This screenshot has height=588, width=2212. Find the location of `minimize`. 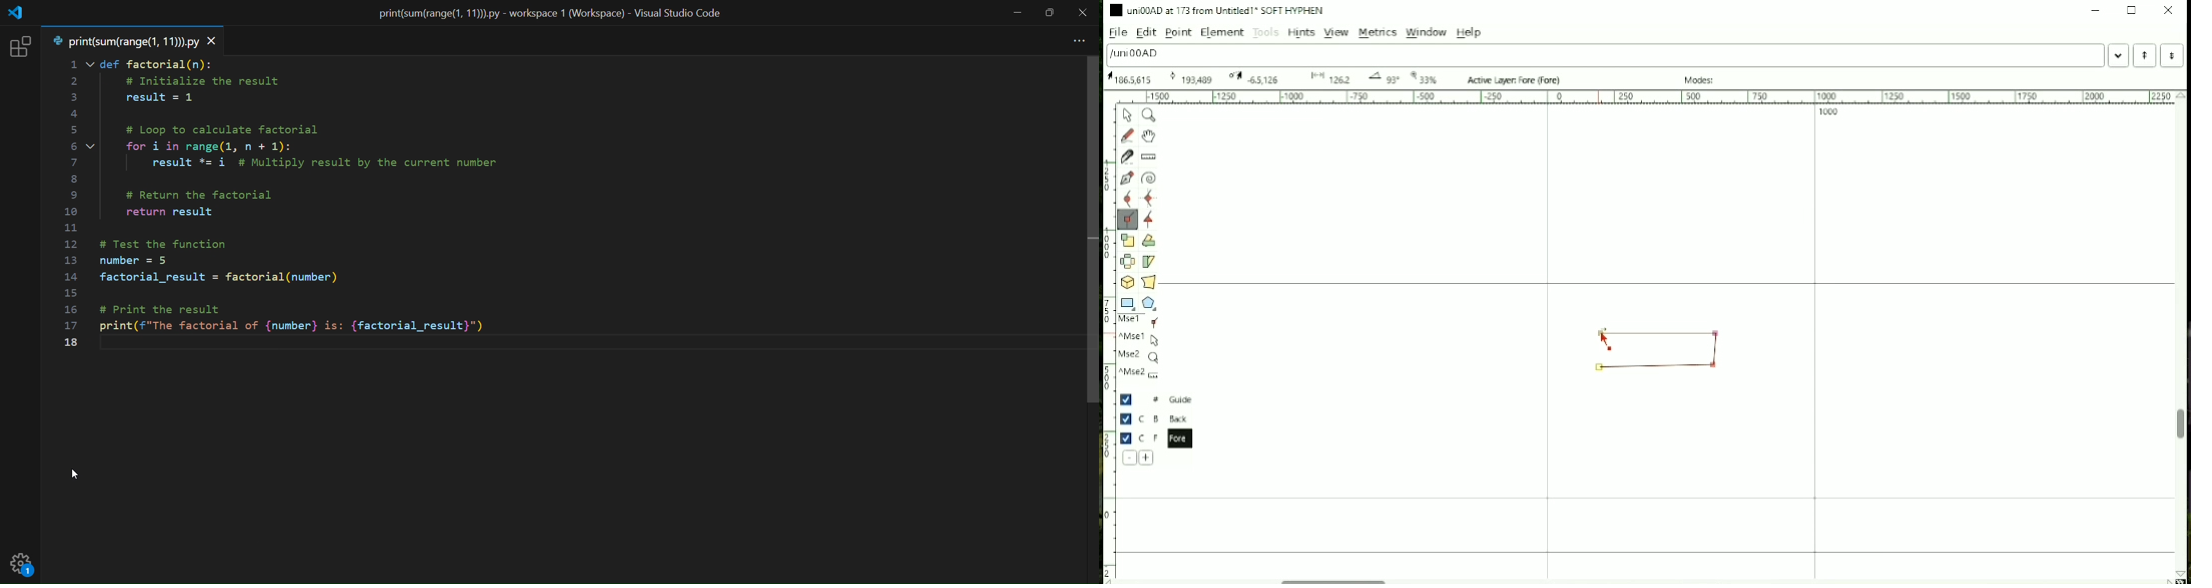

minimize is located at coordinates (1017, 13).